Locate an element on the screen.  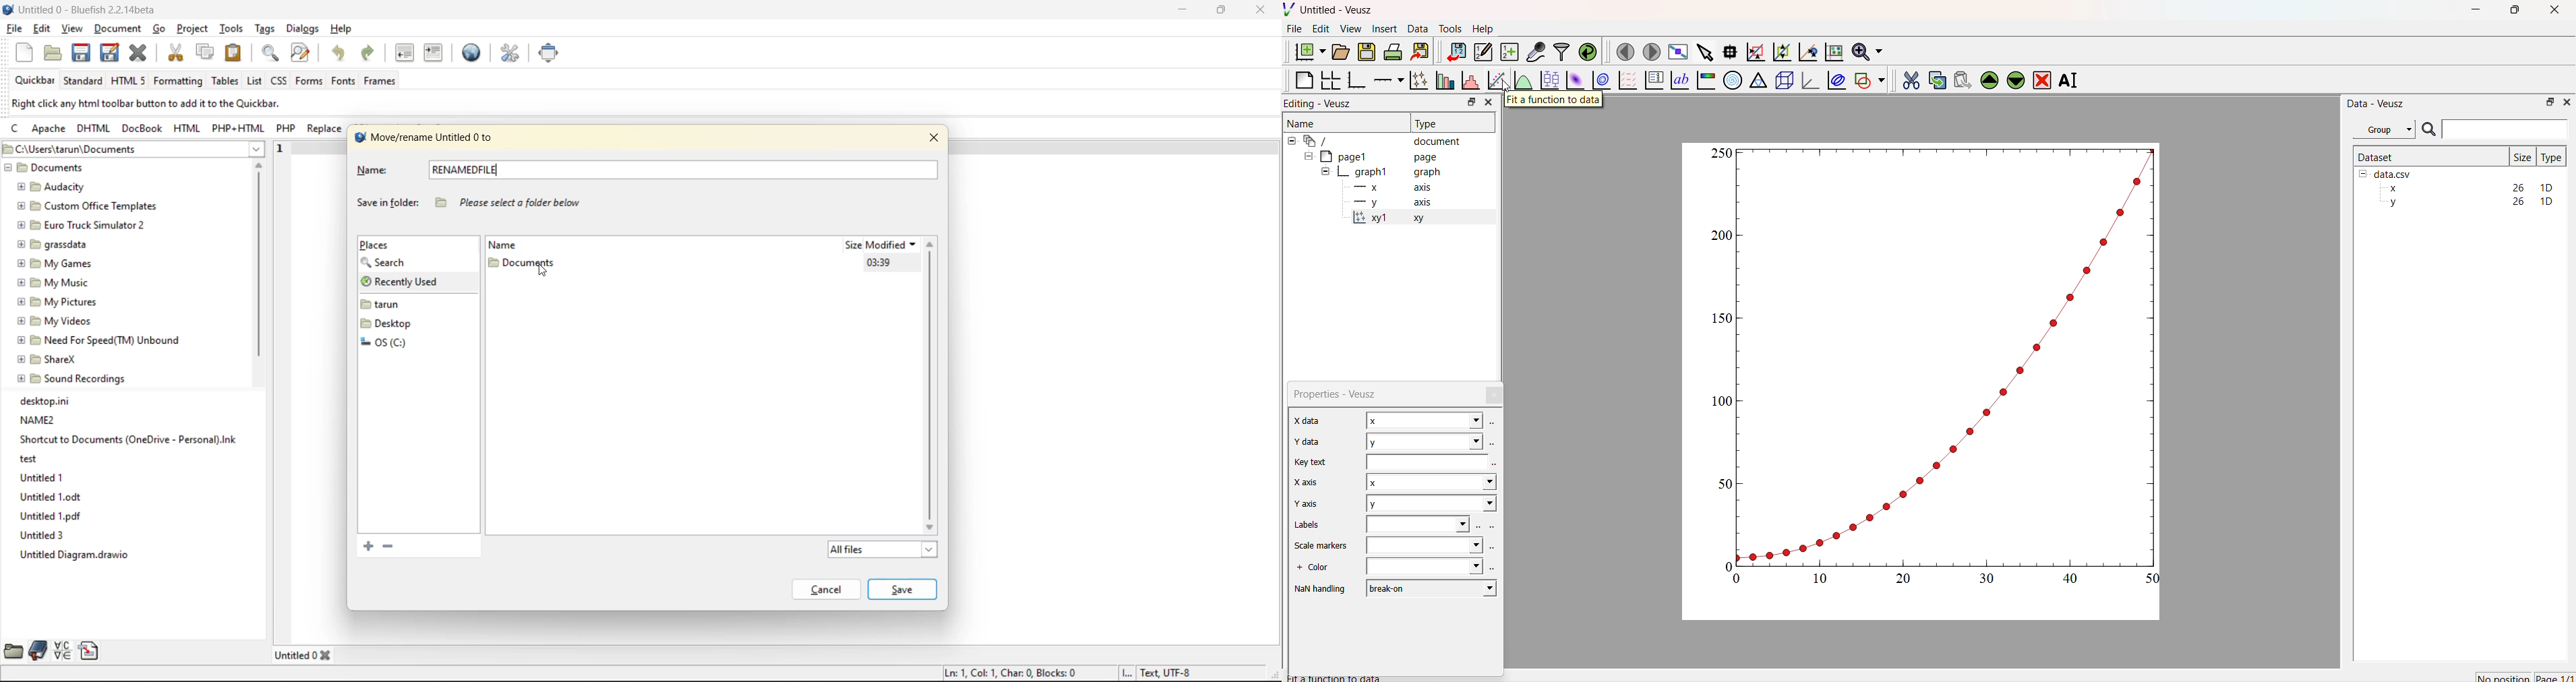
dialogs is located at coordinates (303, 31).